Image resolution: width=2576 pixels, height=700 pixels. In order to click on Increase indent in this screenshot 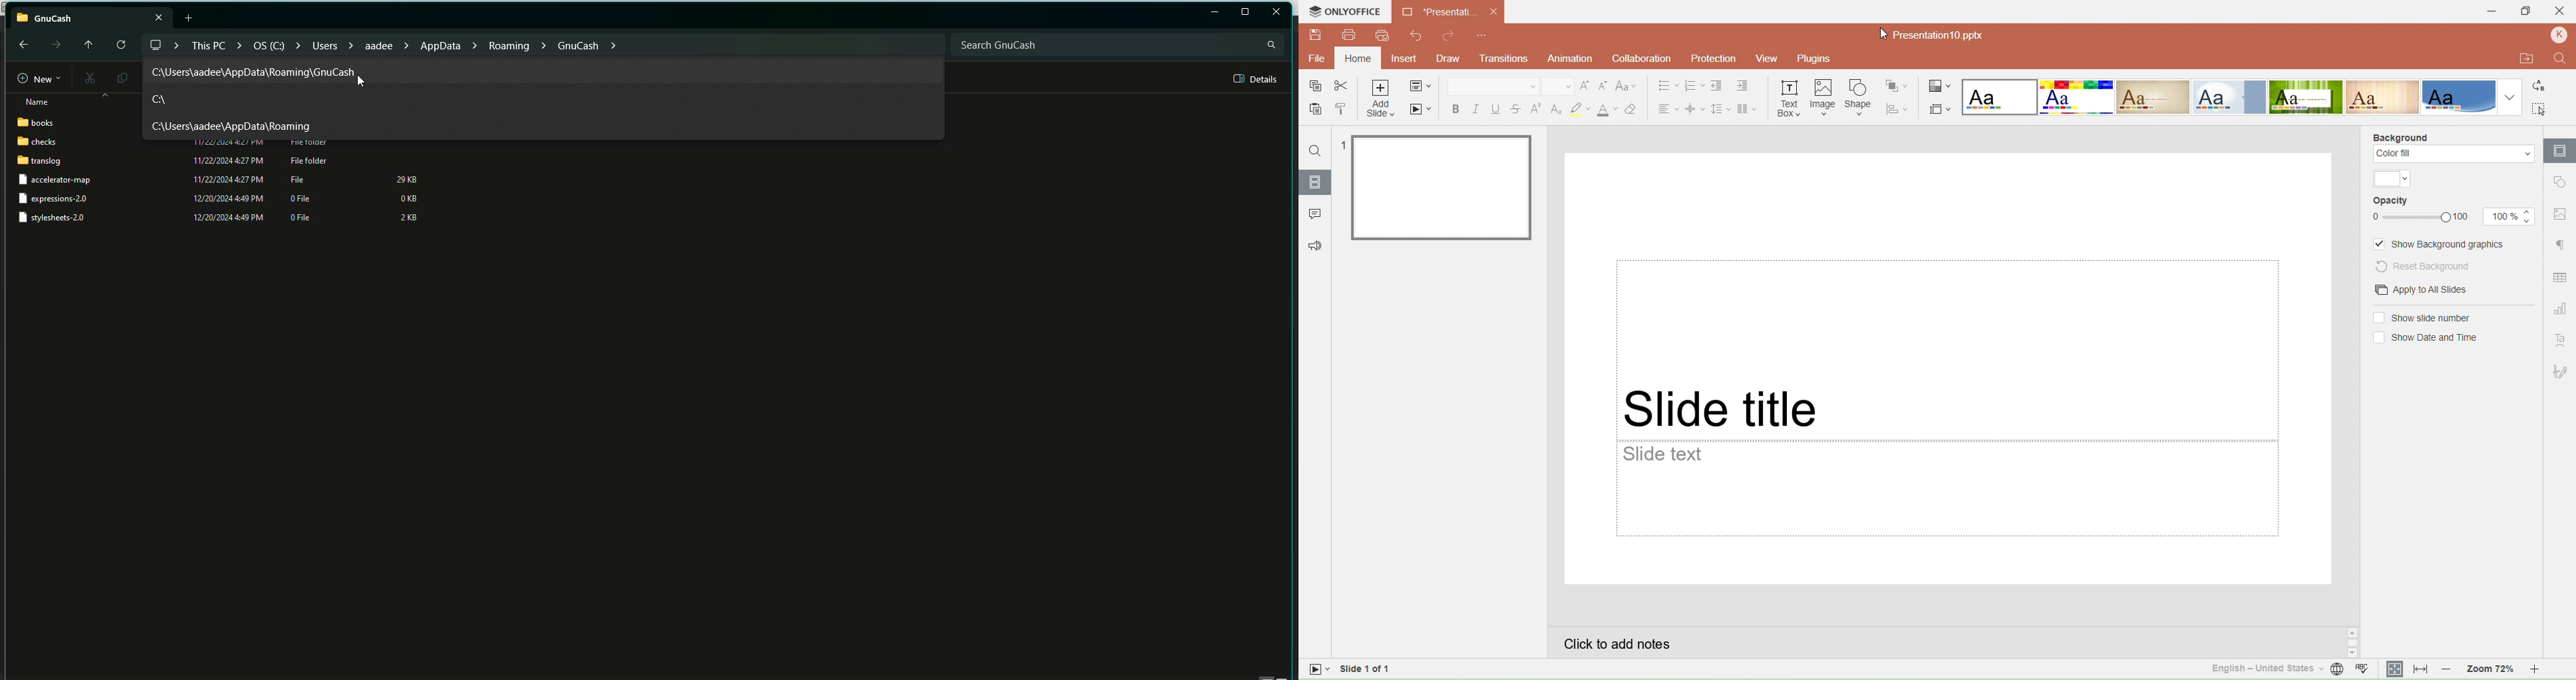, I will do `click(1744, 87)`.